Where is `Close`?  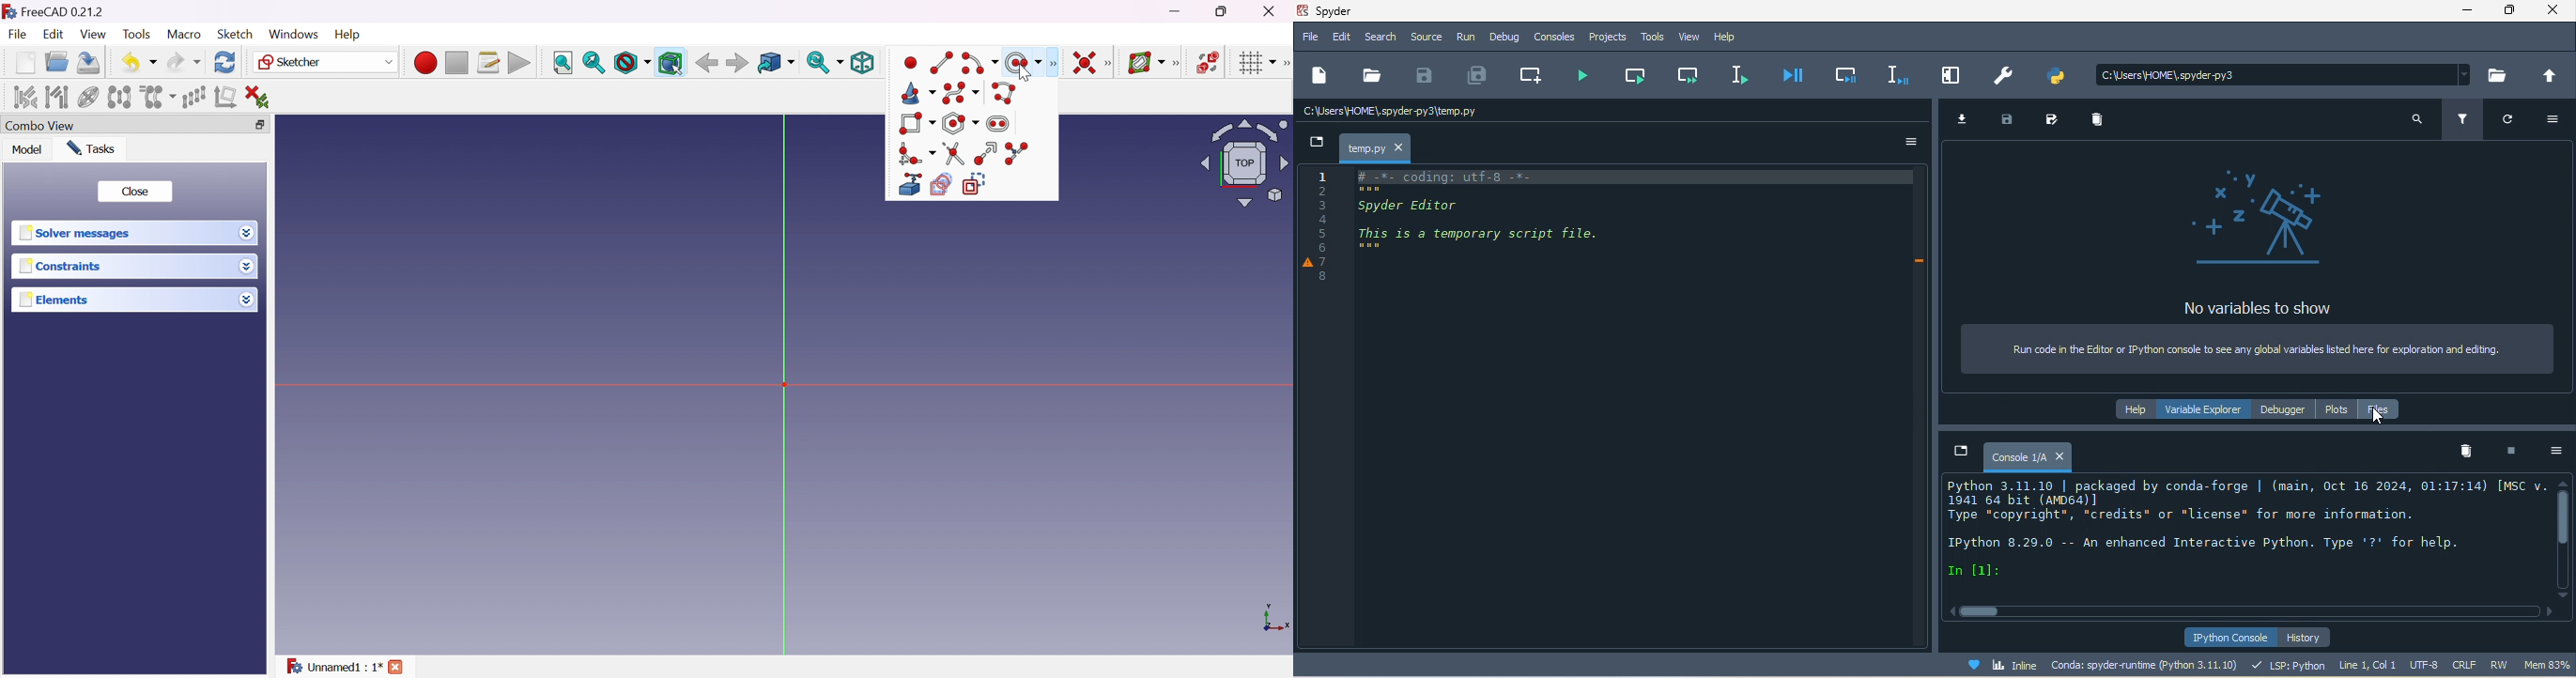 Close is located at coordinates (134, 191).